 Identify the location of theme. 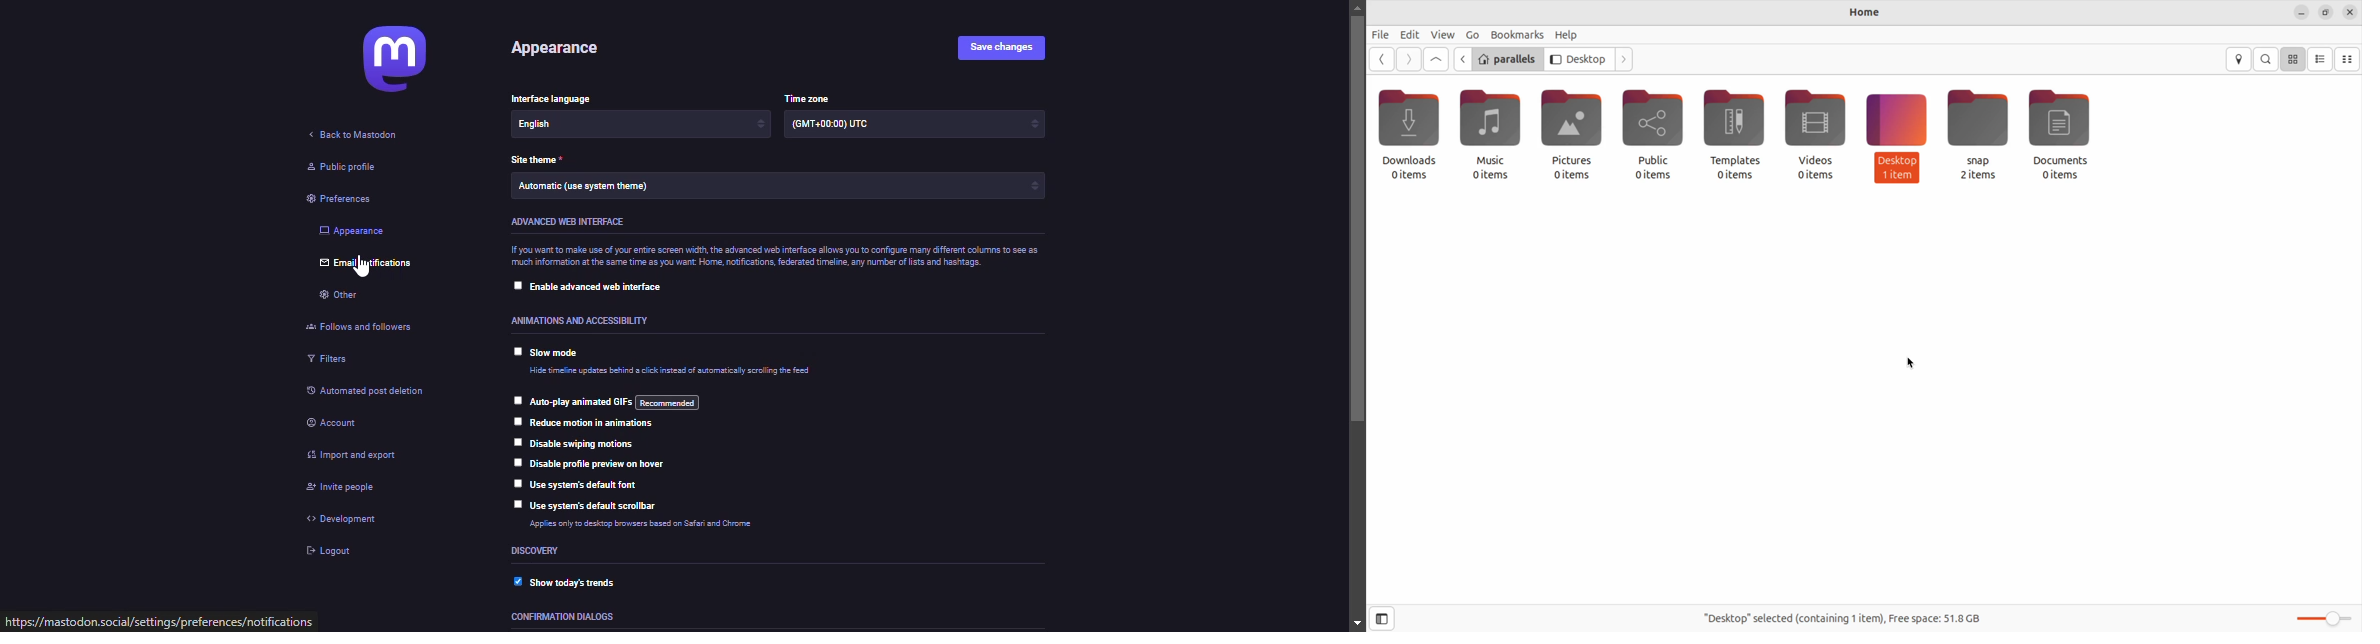
(778, 186).